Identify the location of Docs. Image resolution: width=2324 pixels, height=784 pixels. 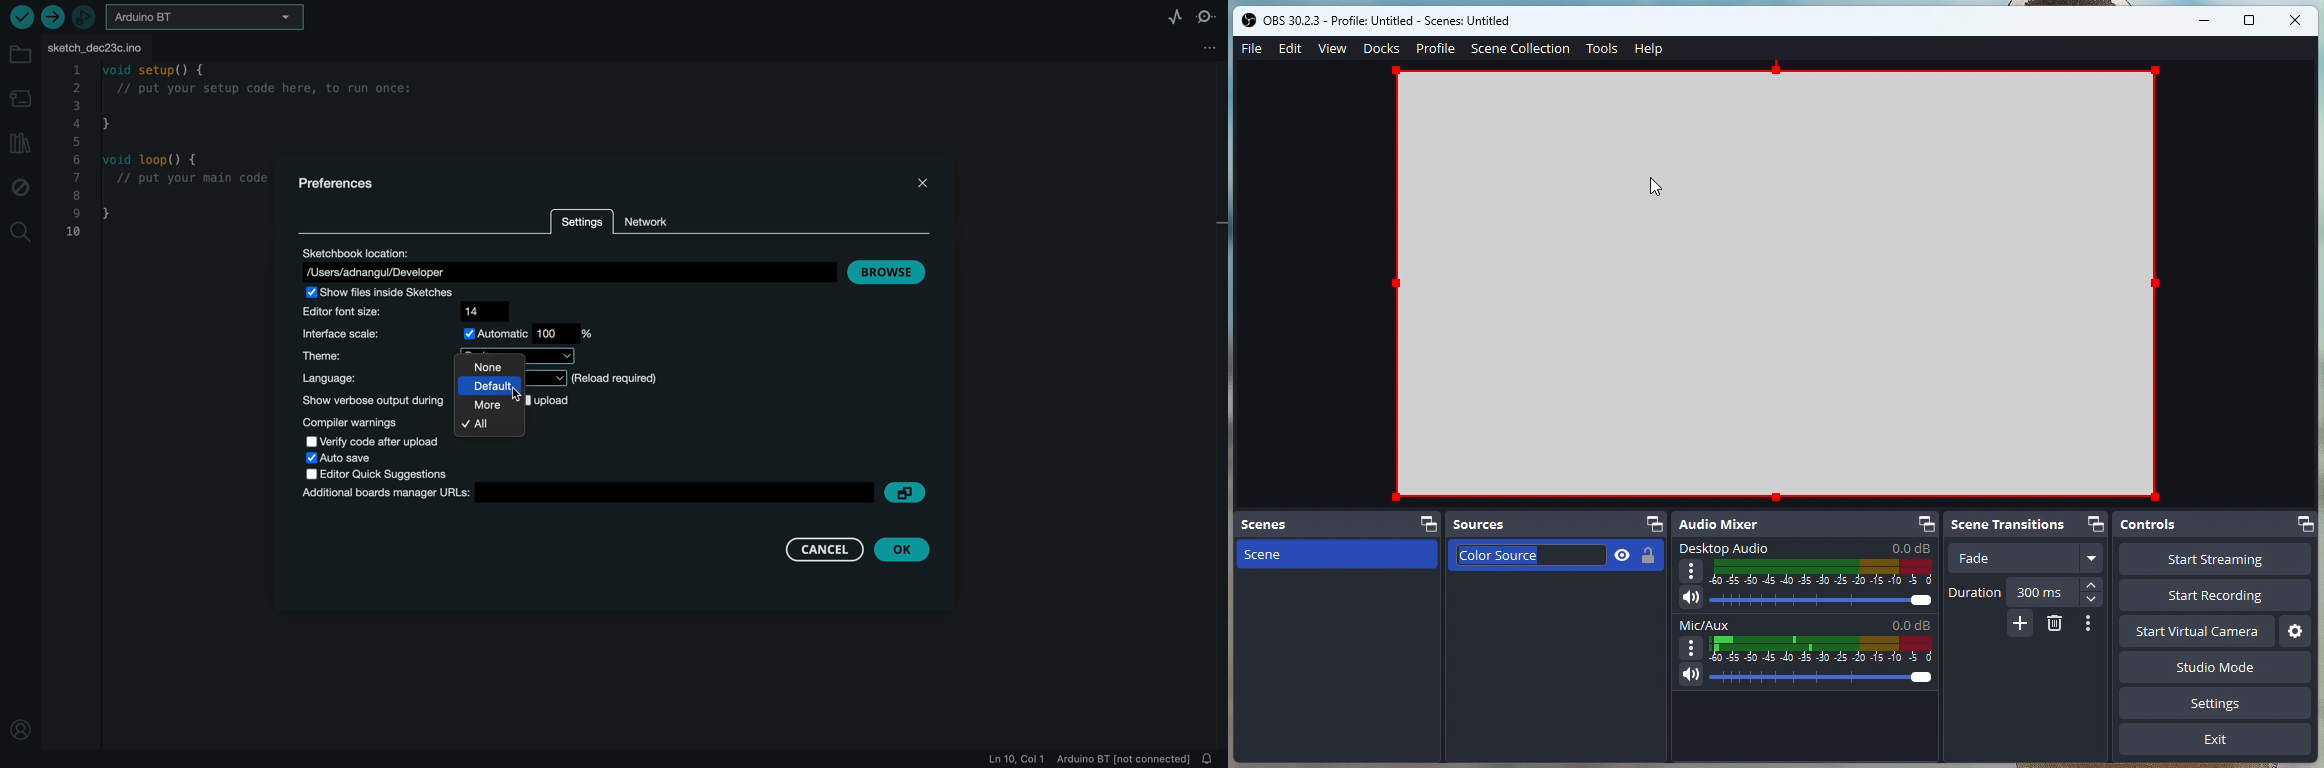
(1381, 48).